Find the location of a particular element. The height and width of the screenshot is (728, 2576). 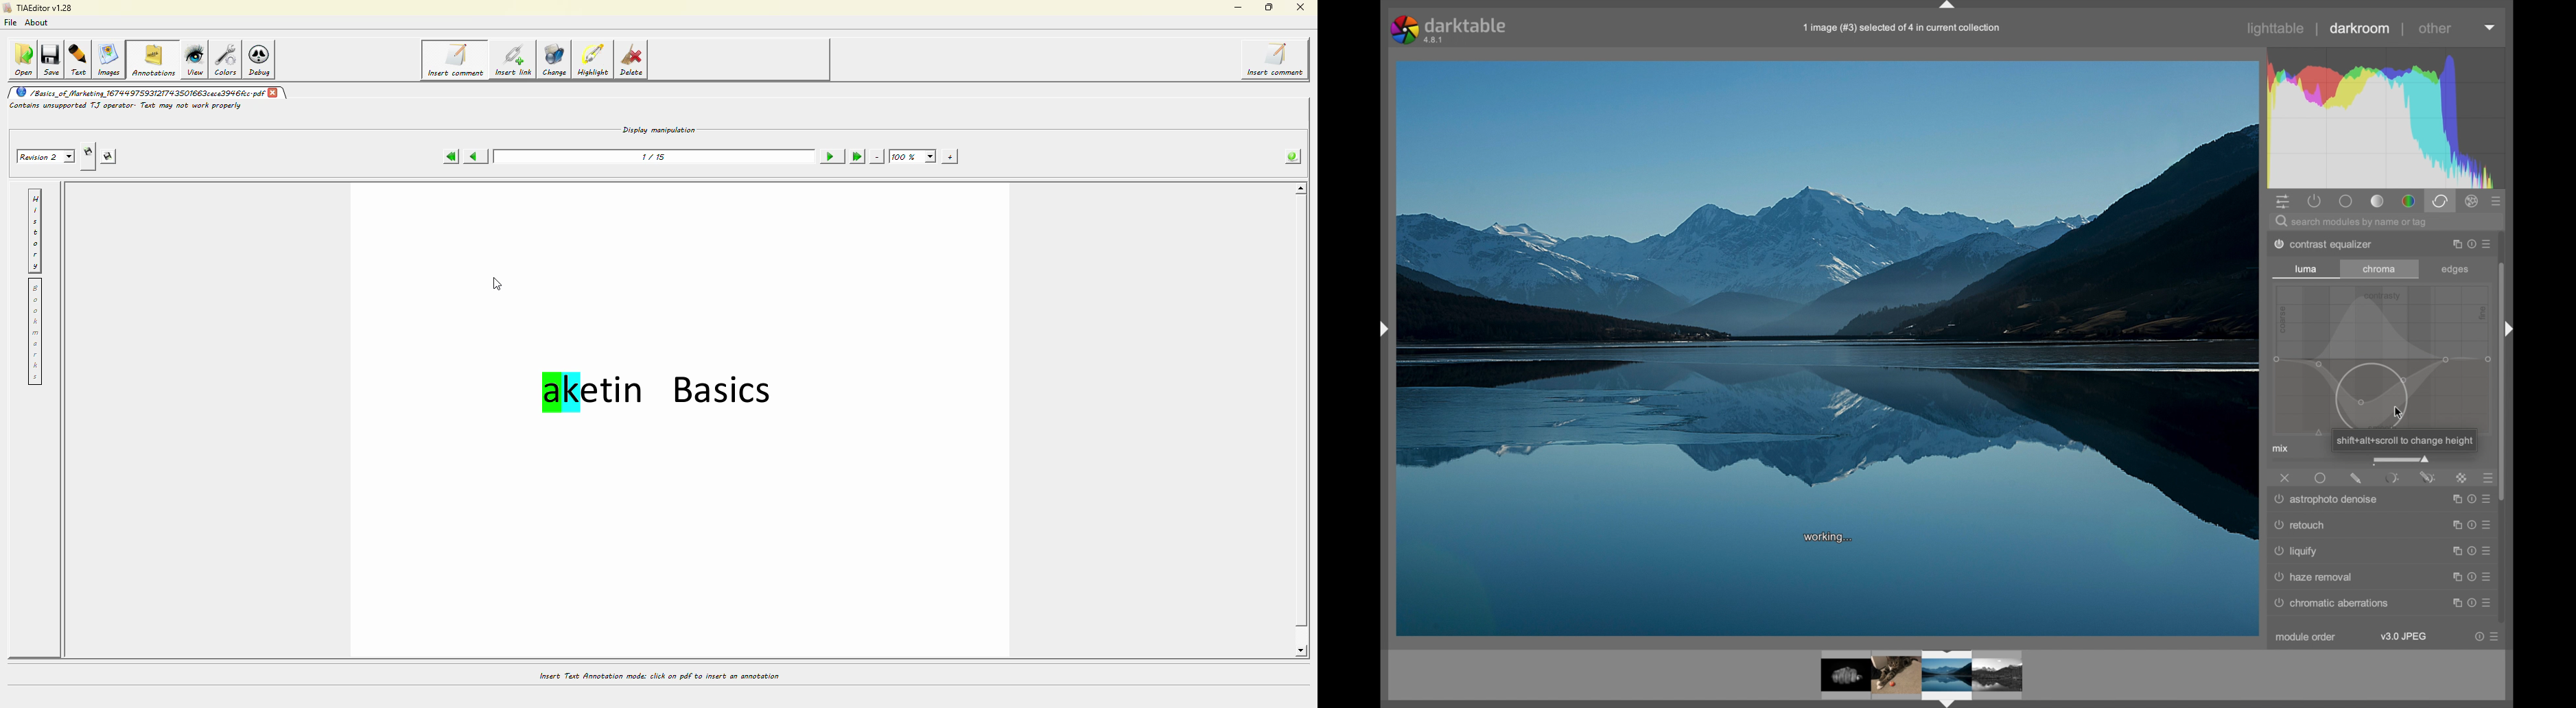

parametric and drawn mask is located at coordinates (2428, 477).